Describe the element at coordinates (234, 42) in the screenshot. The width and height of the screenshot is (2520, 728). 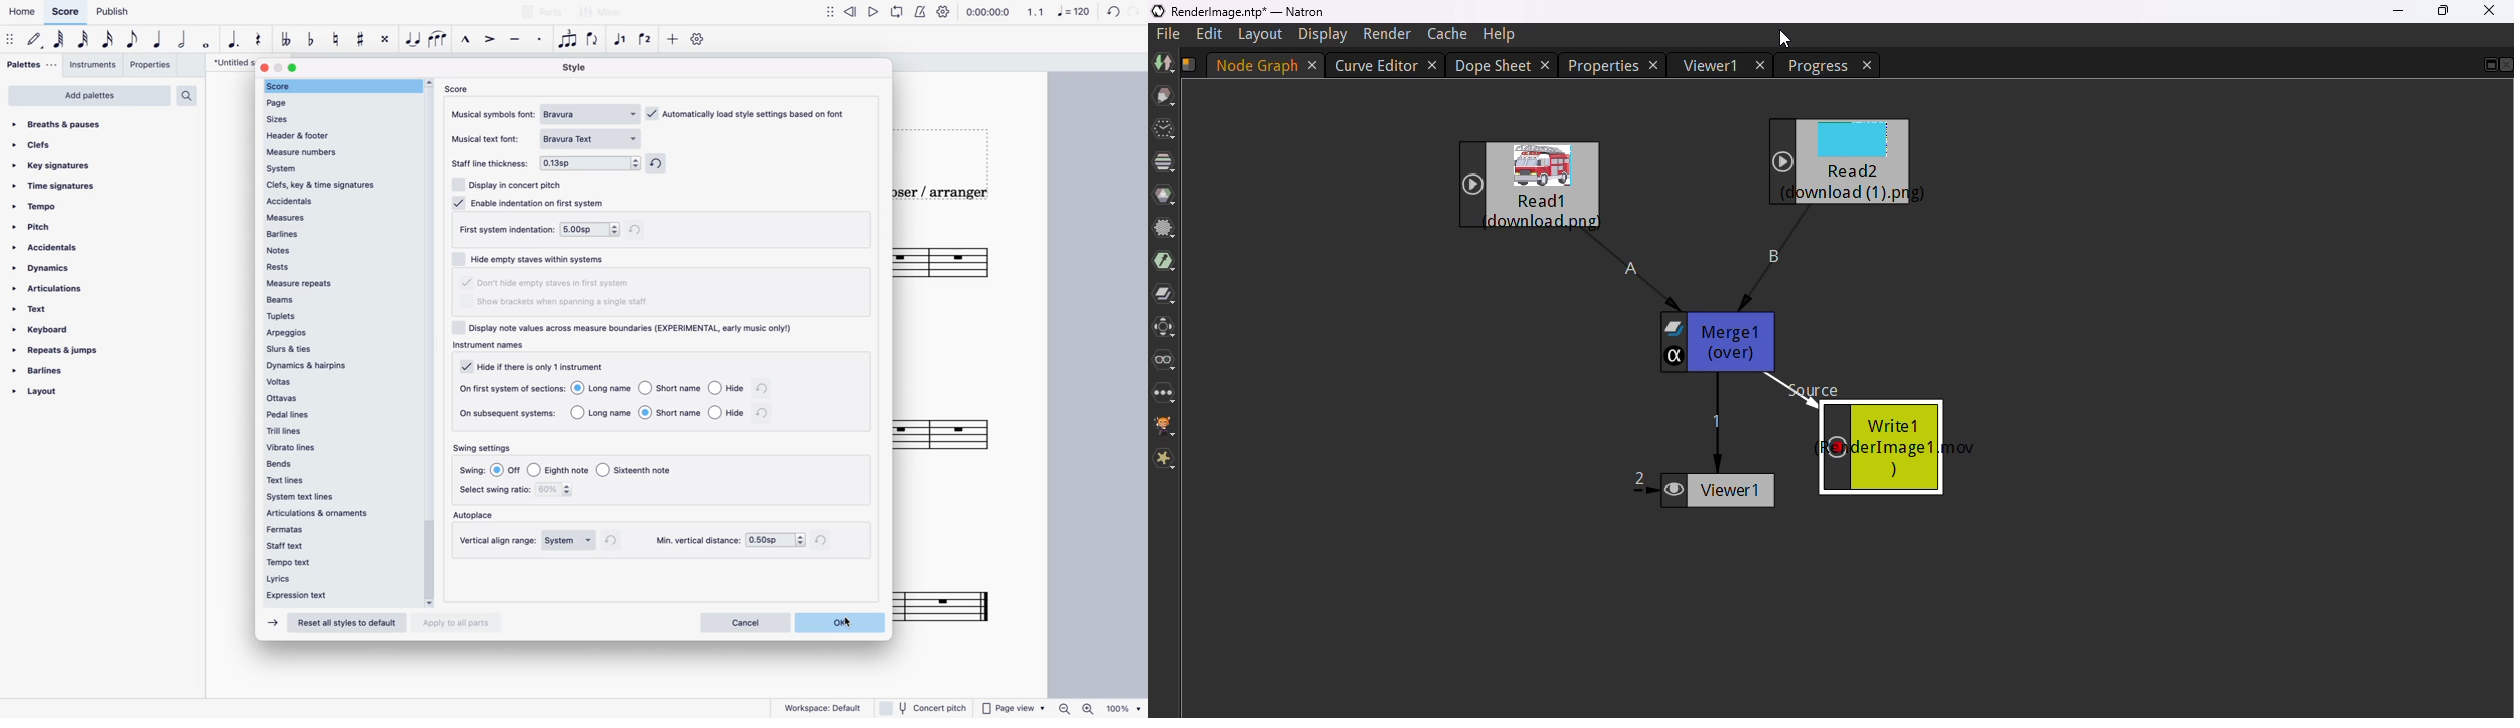
I see `augmentation dot` at that location.